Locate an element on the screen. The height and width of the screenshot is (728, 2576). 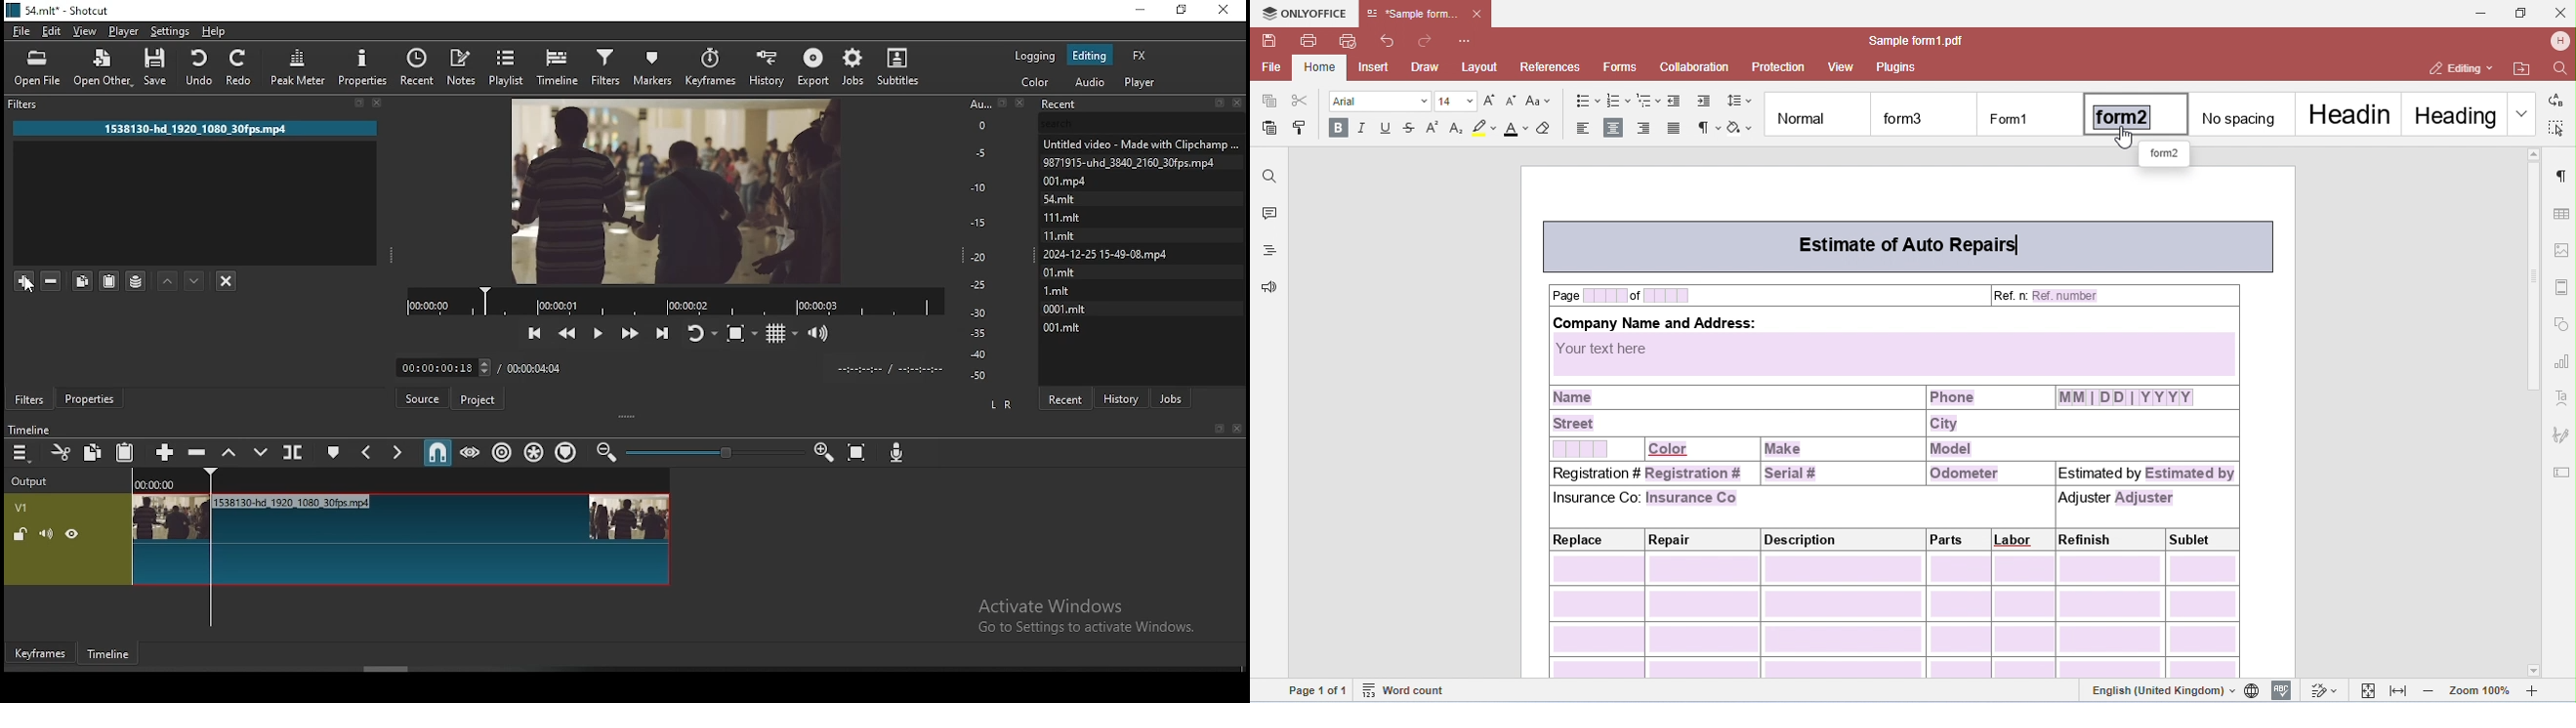
color is located at coordinates (1035, 82).